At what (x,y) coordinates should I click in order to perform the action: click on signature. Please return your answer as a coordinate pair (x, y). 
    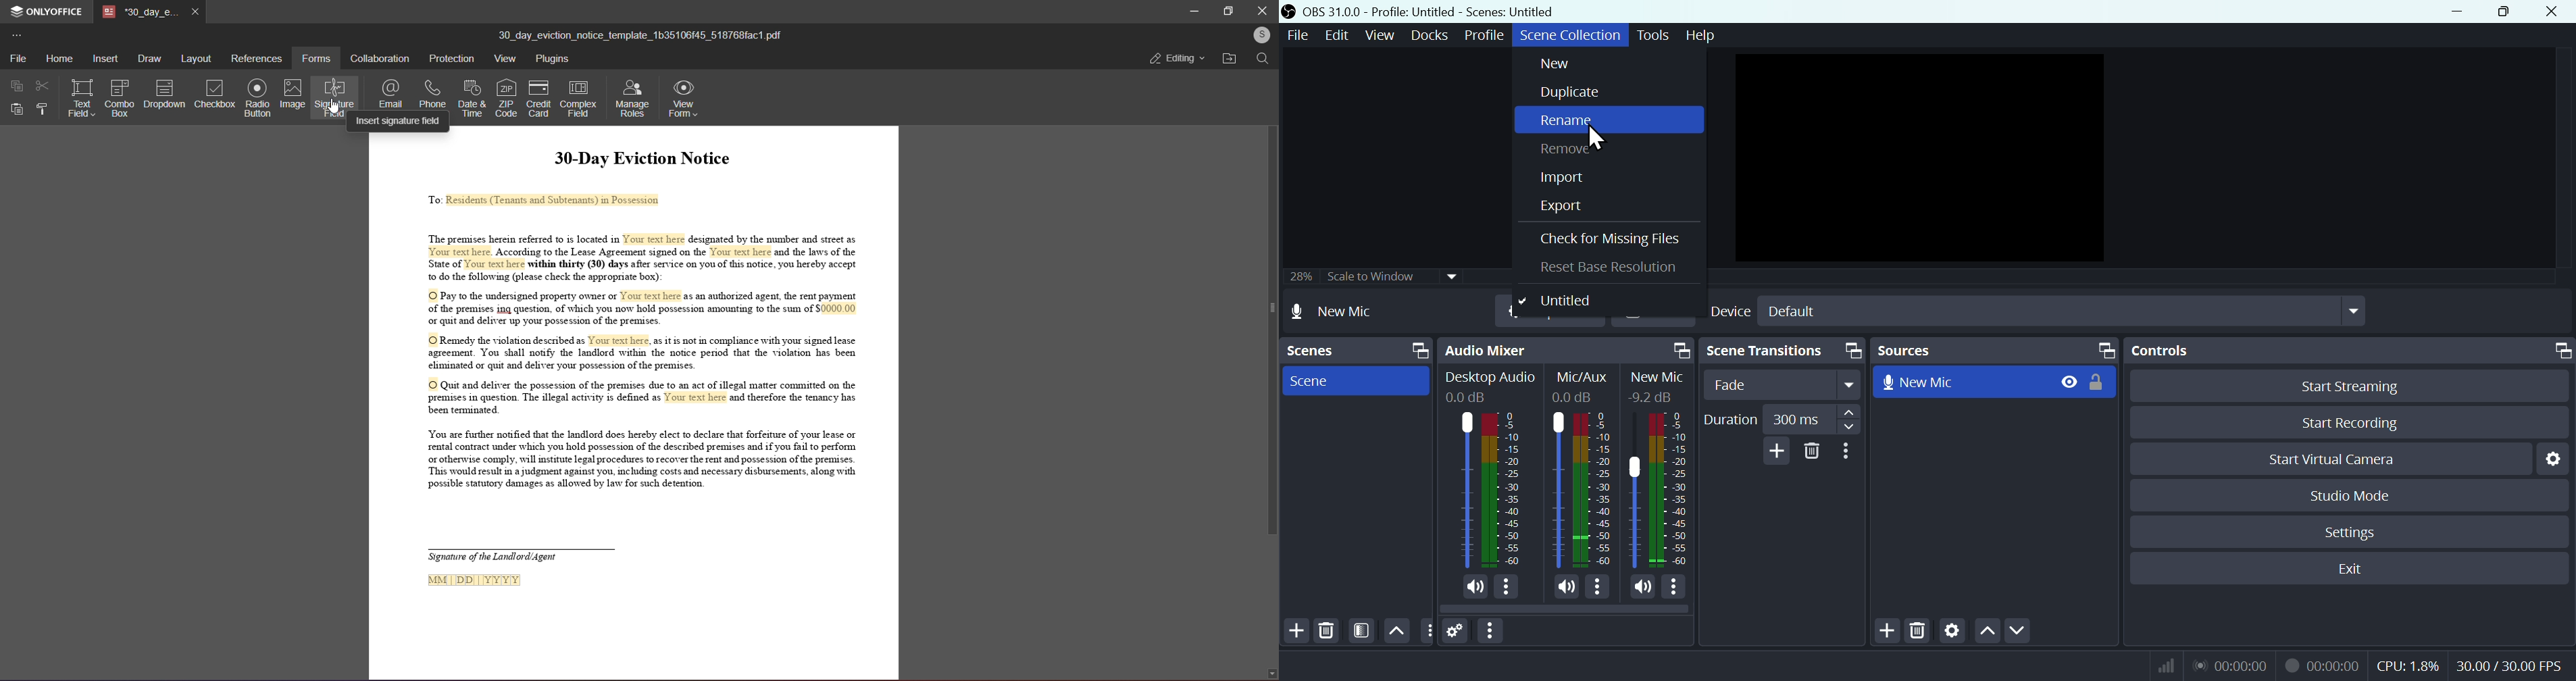
    Looking at the image, I should click on (335, 99).